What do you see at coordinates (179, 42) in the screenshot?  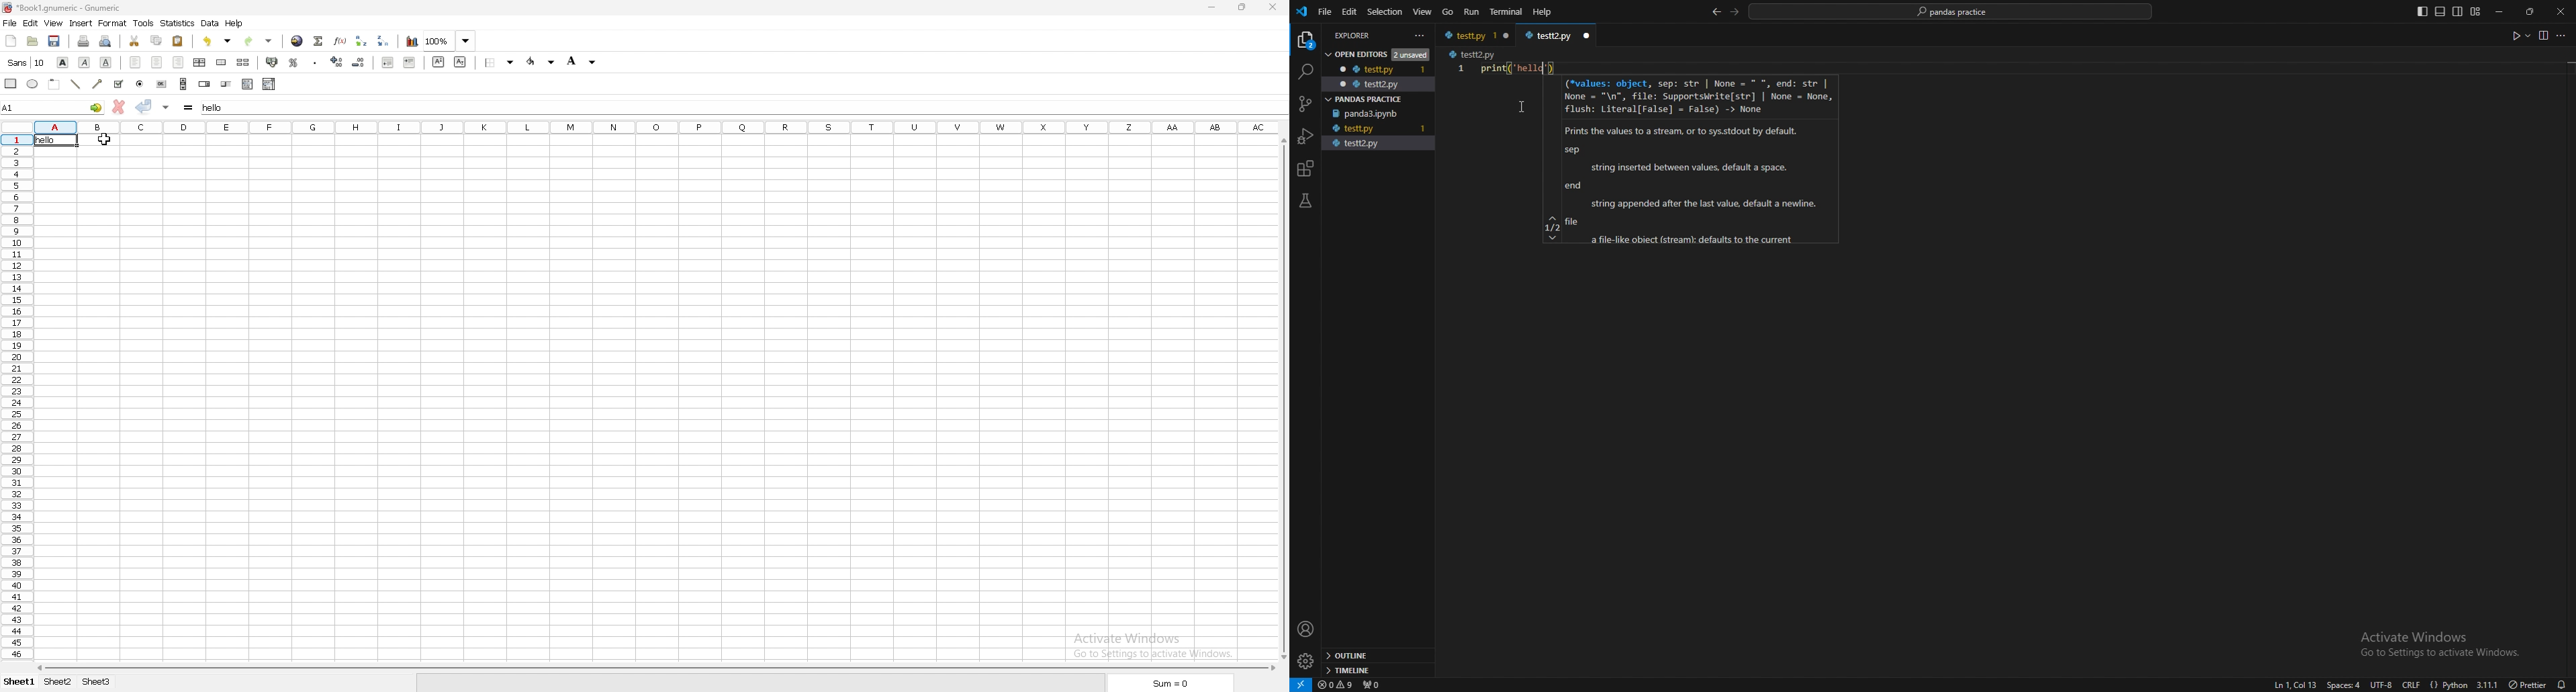 I see `paste` at bounding box center [179, 42].